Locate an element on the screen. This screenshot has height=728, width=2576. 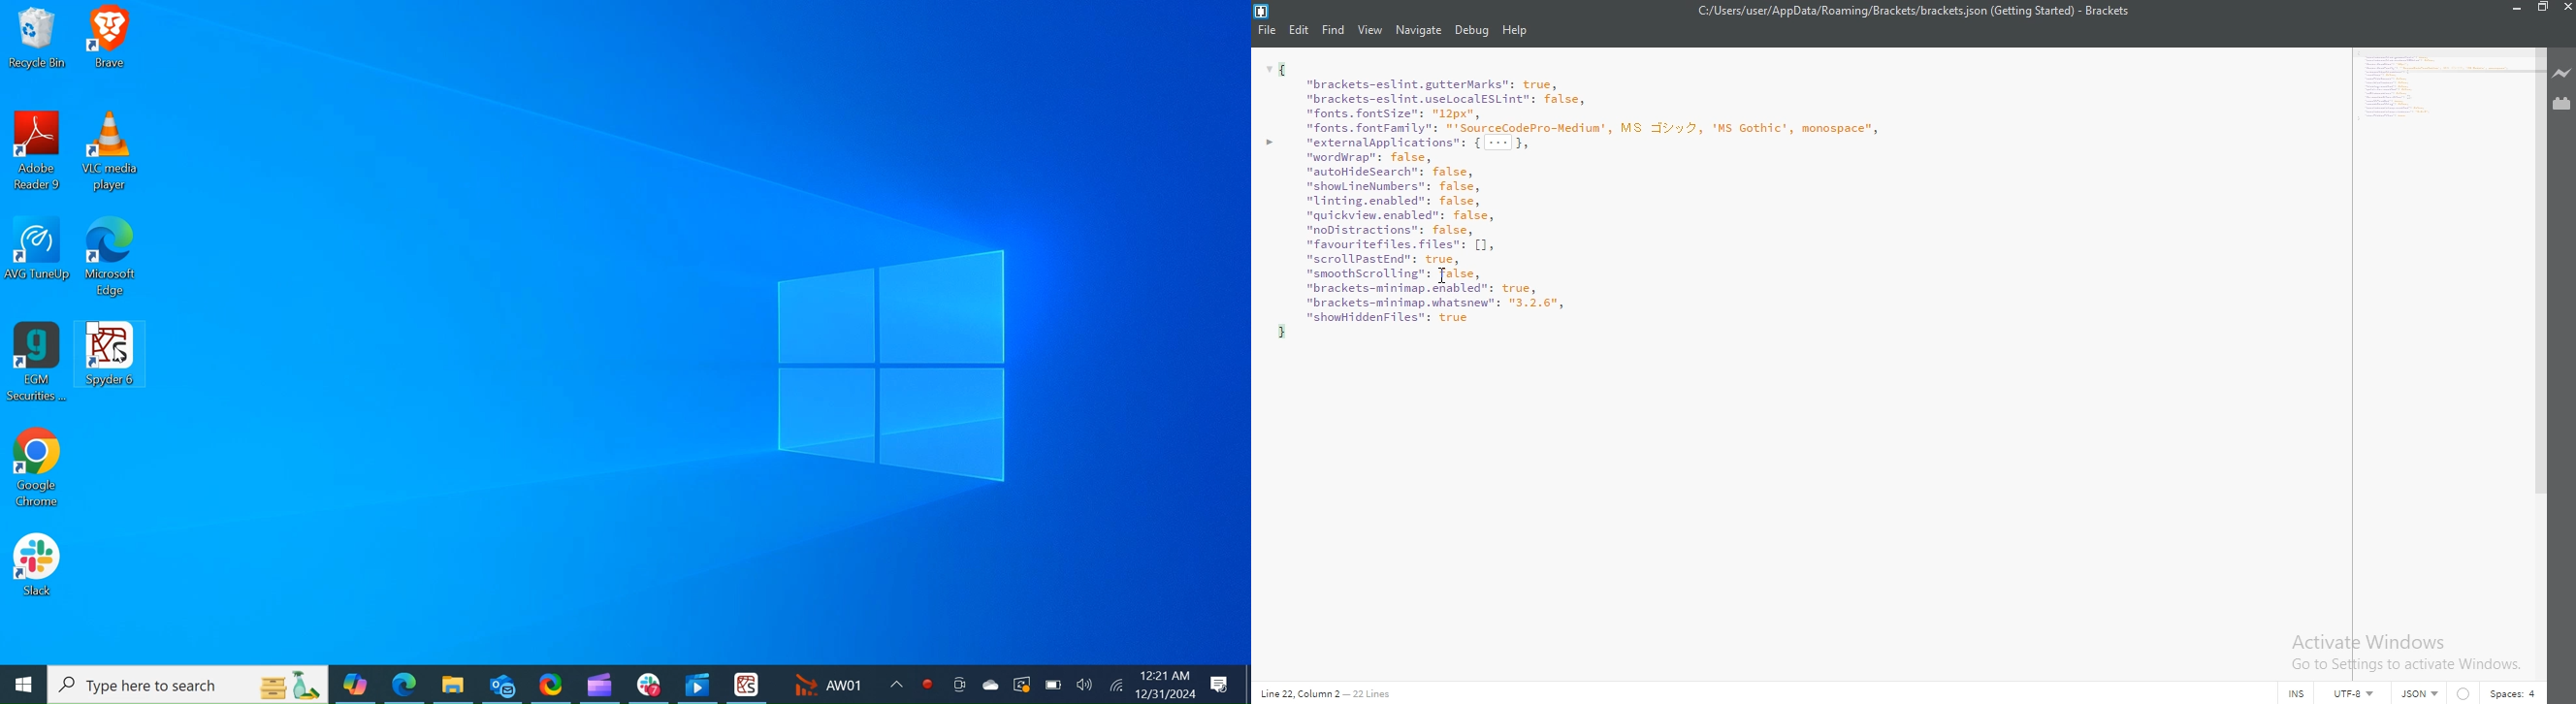
VLC Media Desktop Icon is located at coordinates (111, 154).